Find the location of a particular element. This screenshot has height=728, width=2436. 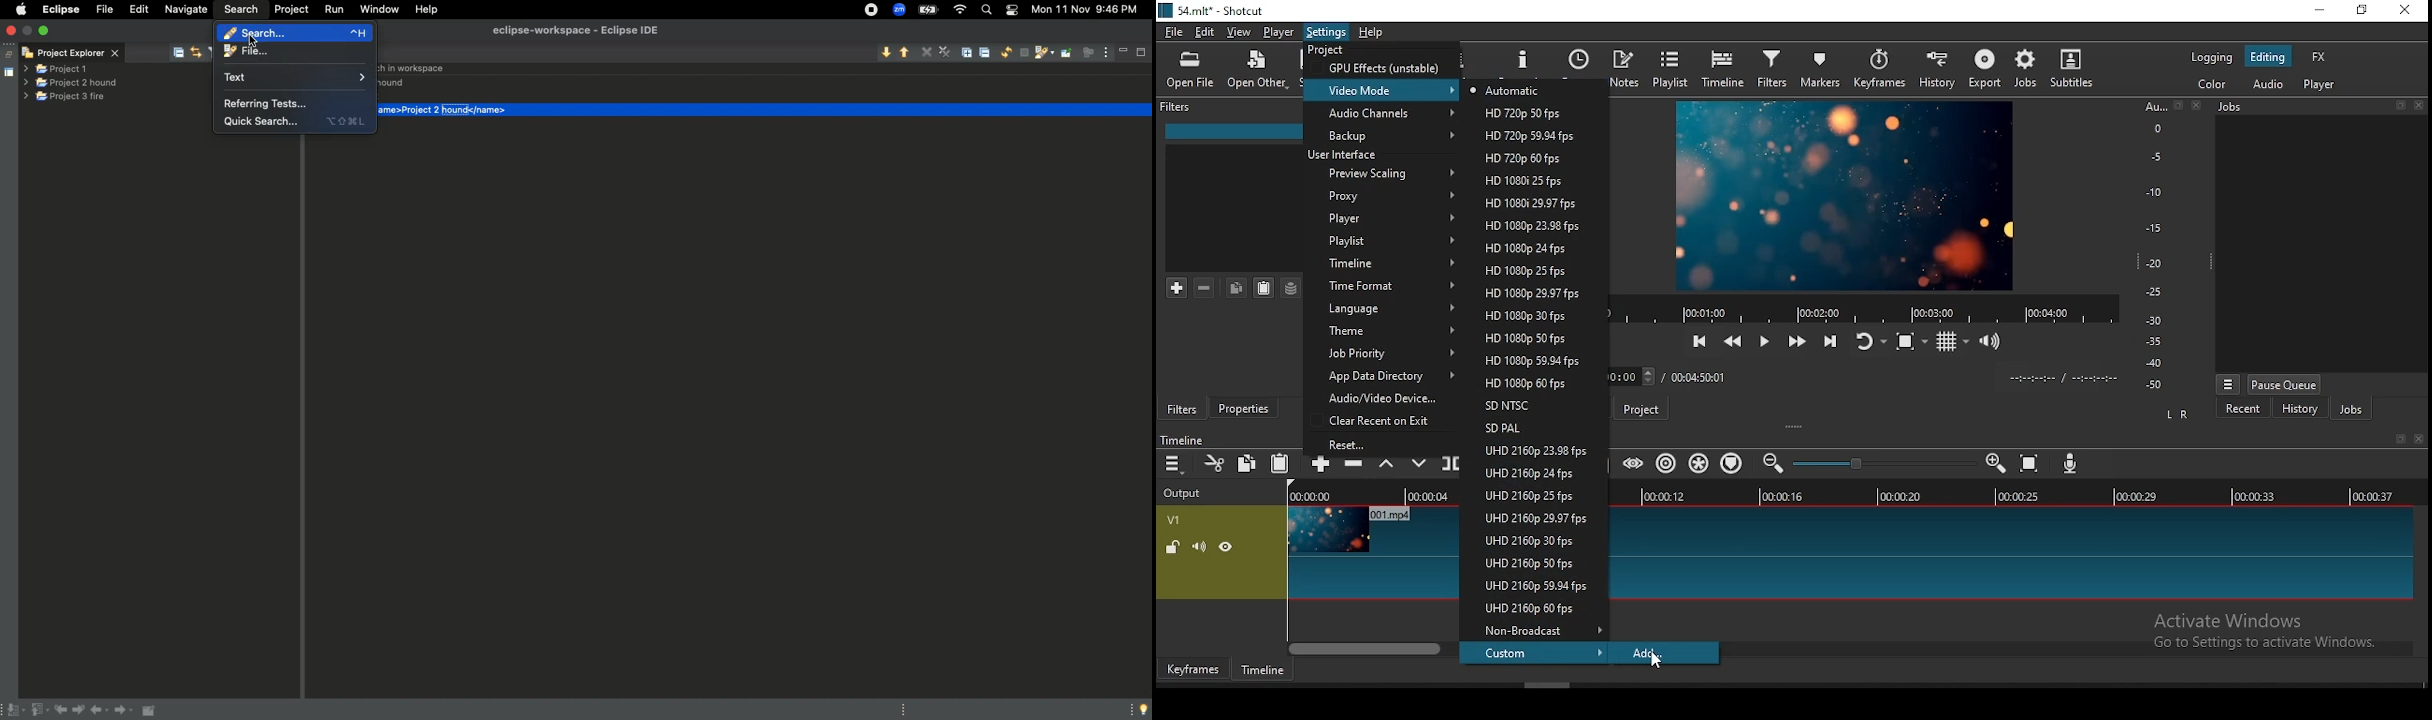

job priority is located at coordinates (1377, 354).